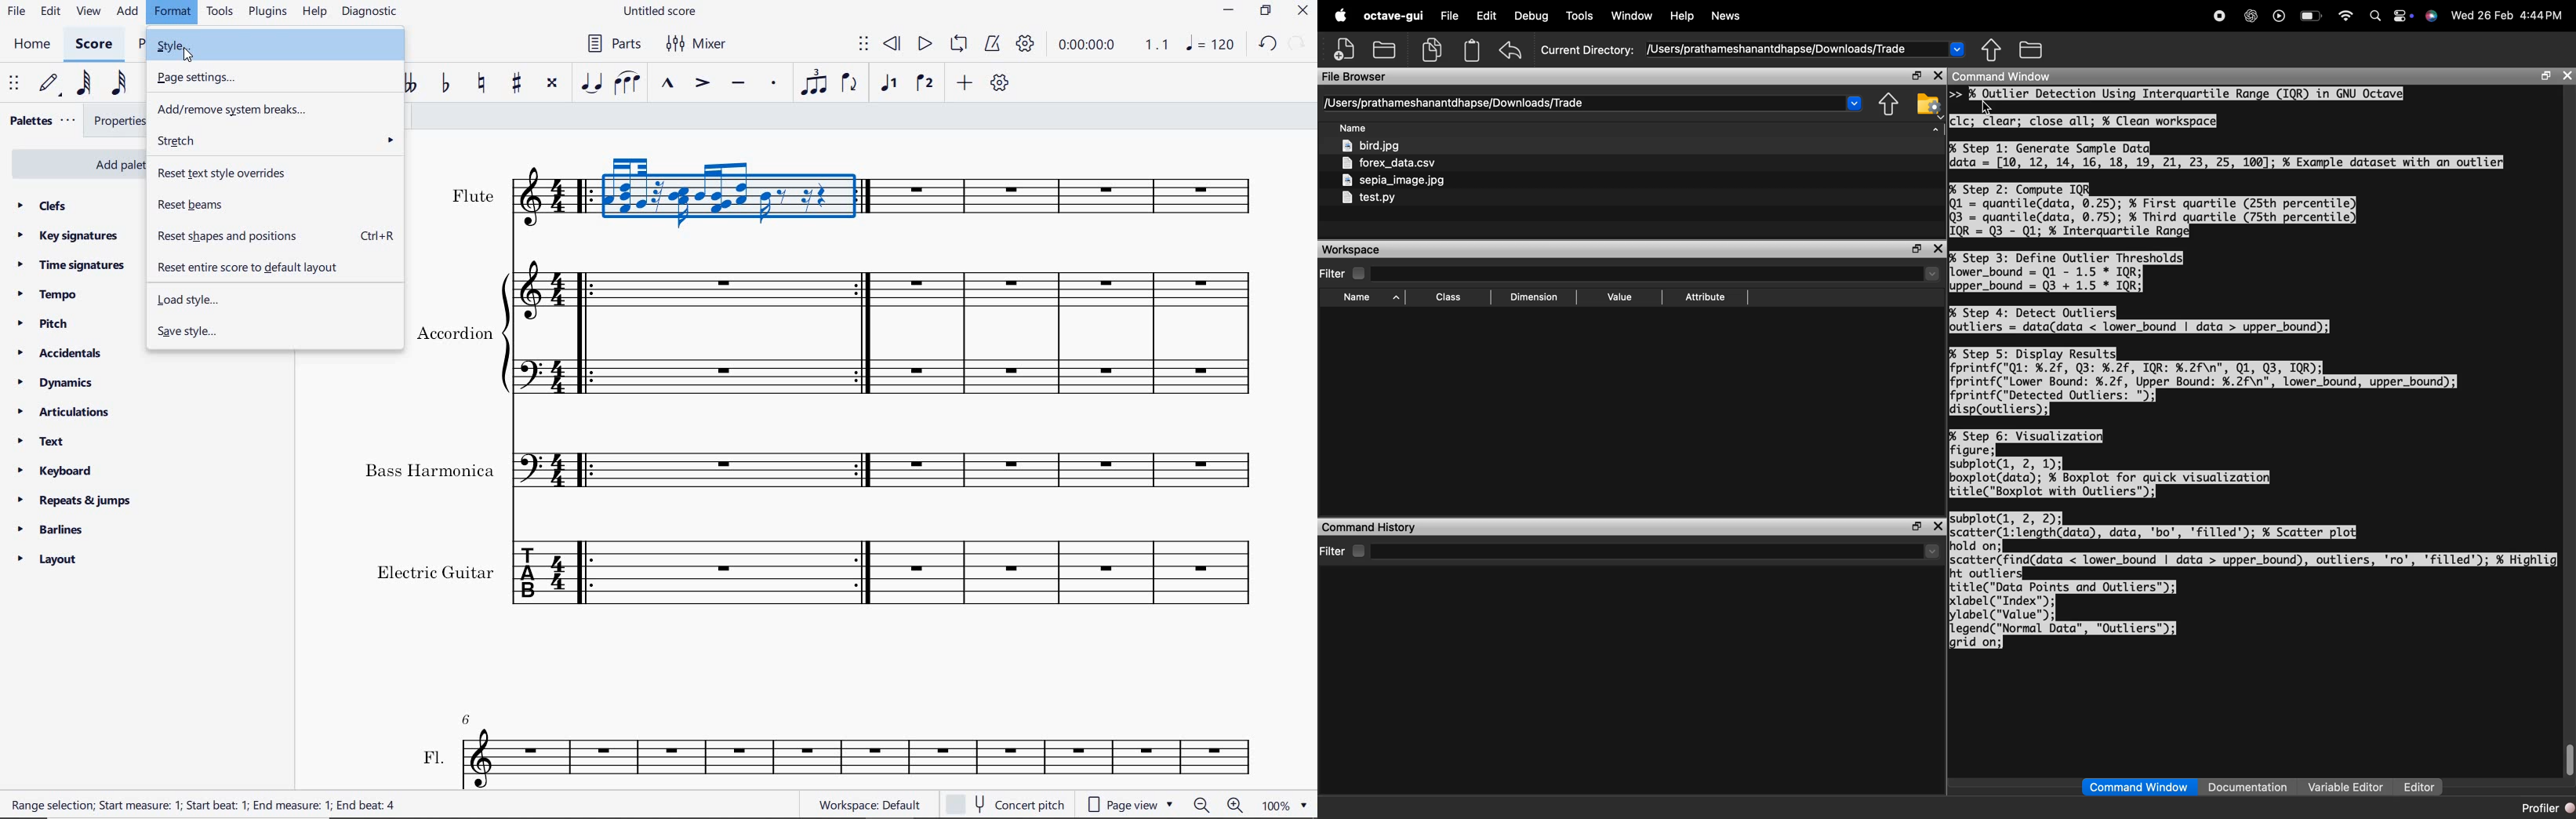 Image resolution: width=2576 pixels, height=840 pixels. Describe the element at coordinates (60, 353) in the screenshot. I see `accidentals` at that location.